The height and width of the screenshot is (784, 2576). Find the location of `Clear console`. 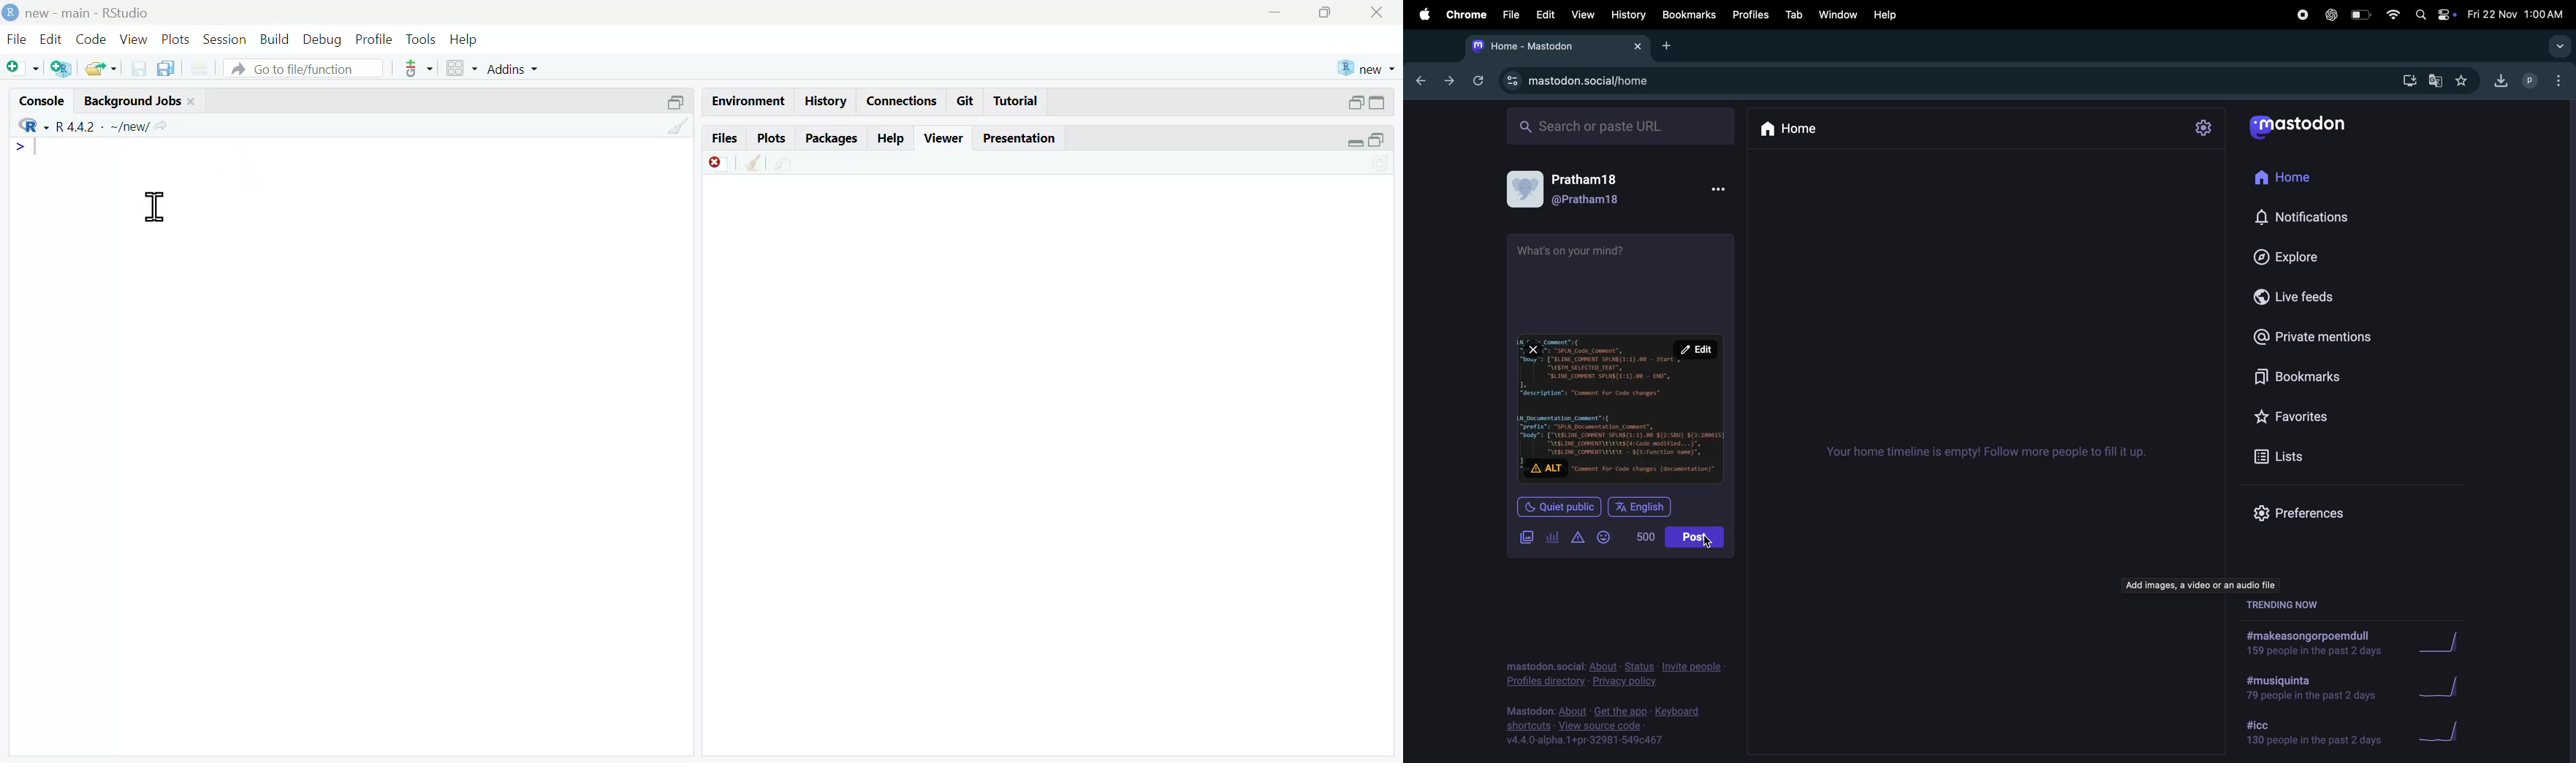

Clear console is located at coordinates (669, 128).